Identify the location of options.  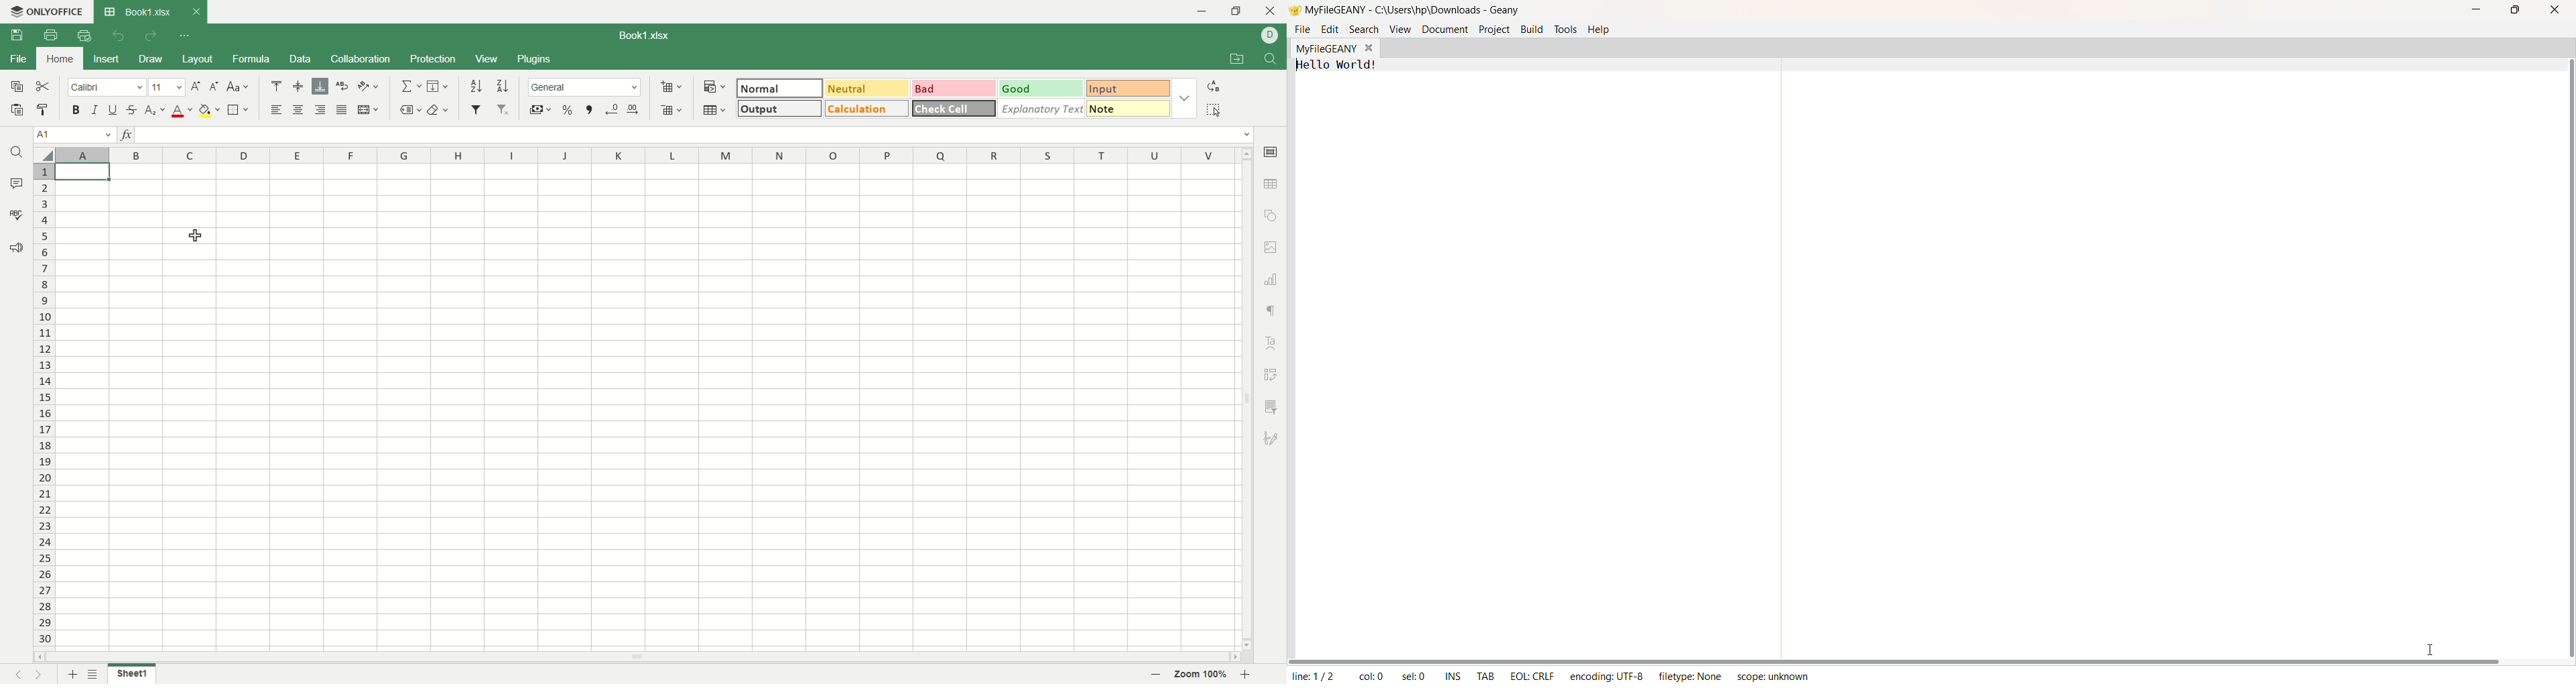
(1187, 96).